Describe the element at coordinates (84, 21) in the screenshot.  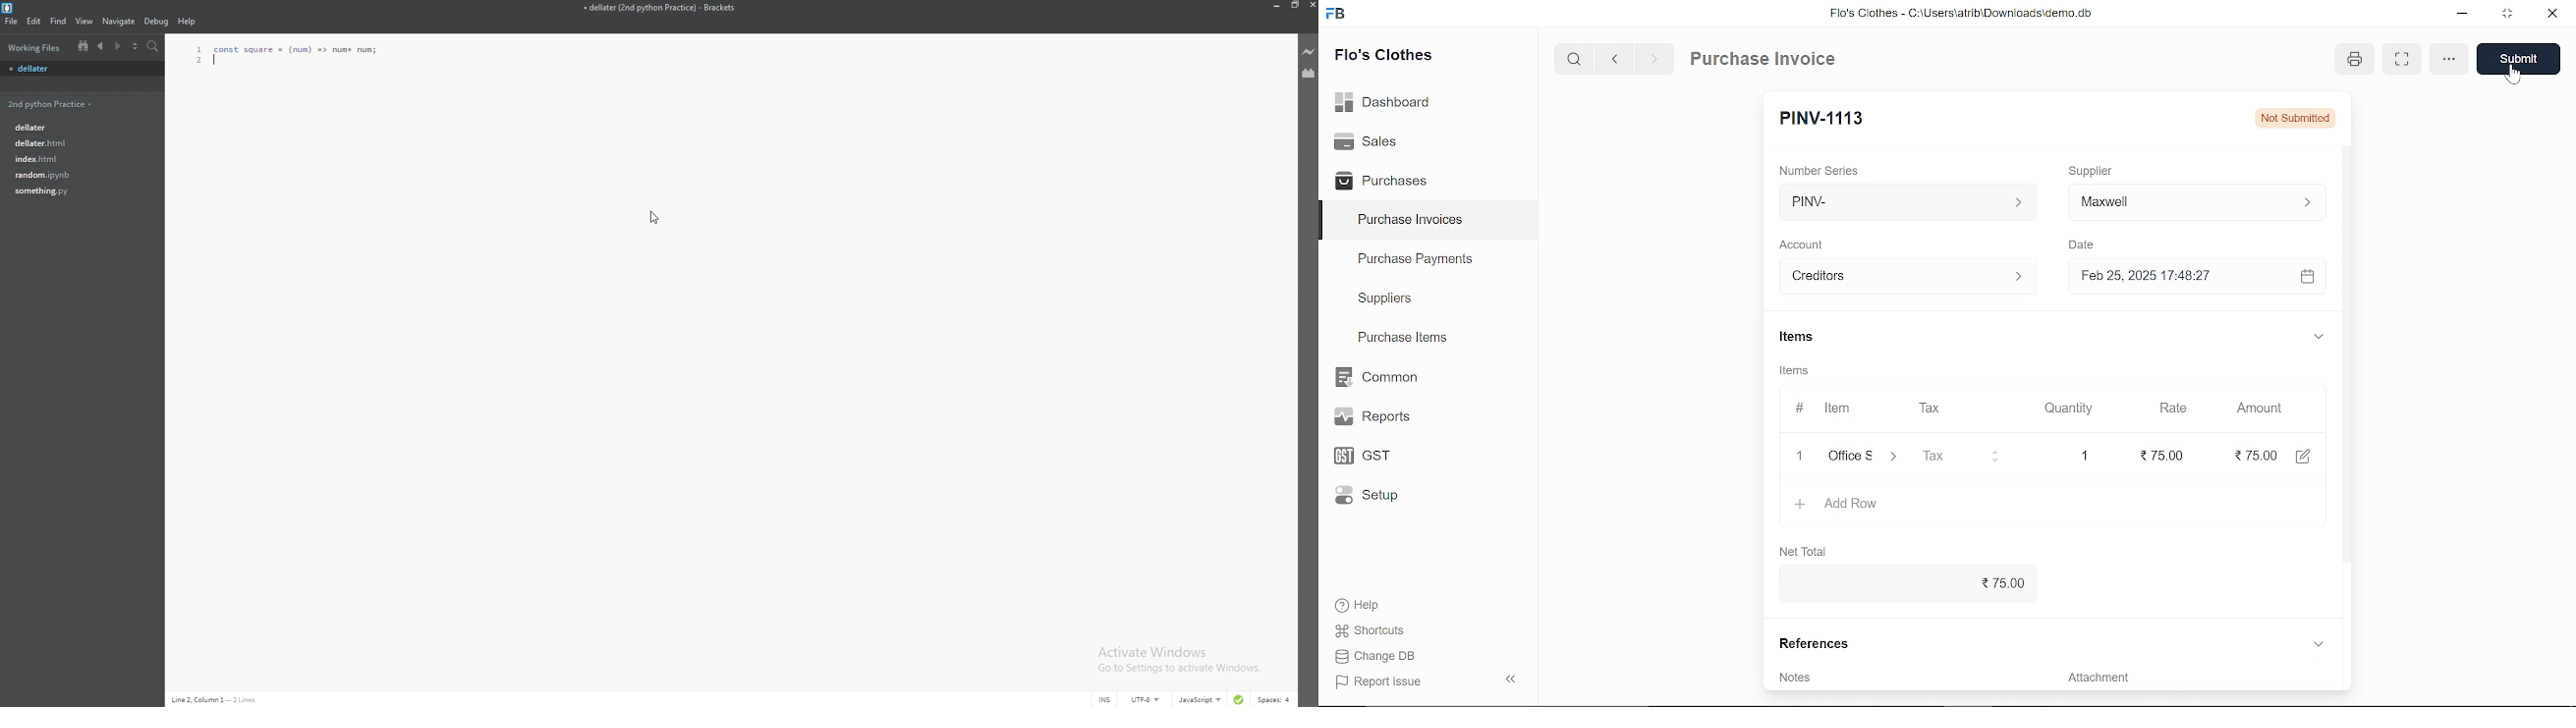
I see `view` at that location.